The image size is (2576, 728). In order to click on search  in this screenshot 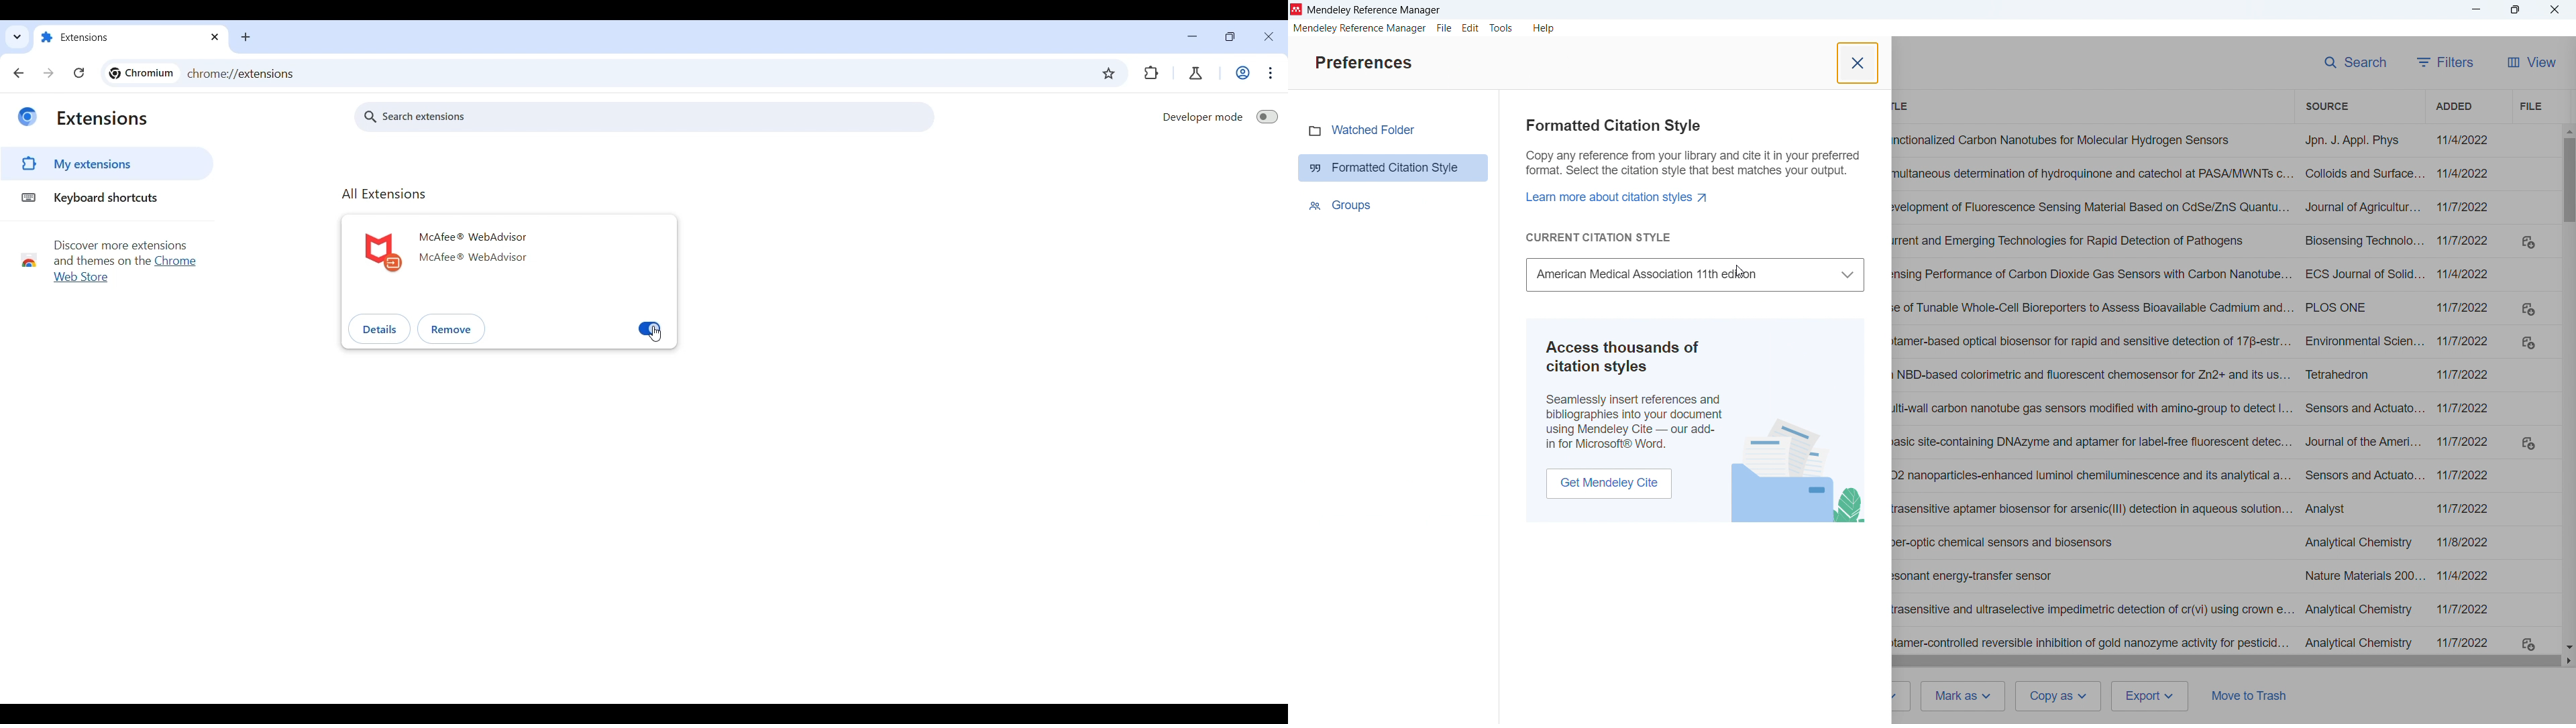, I will do `click(2353, 62)`.